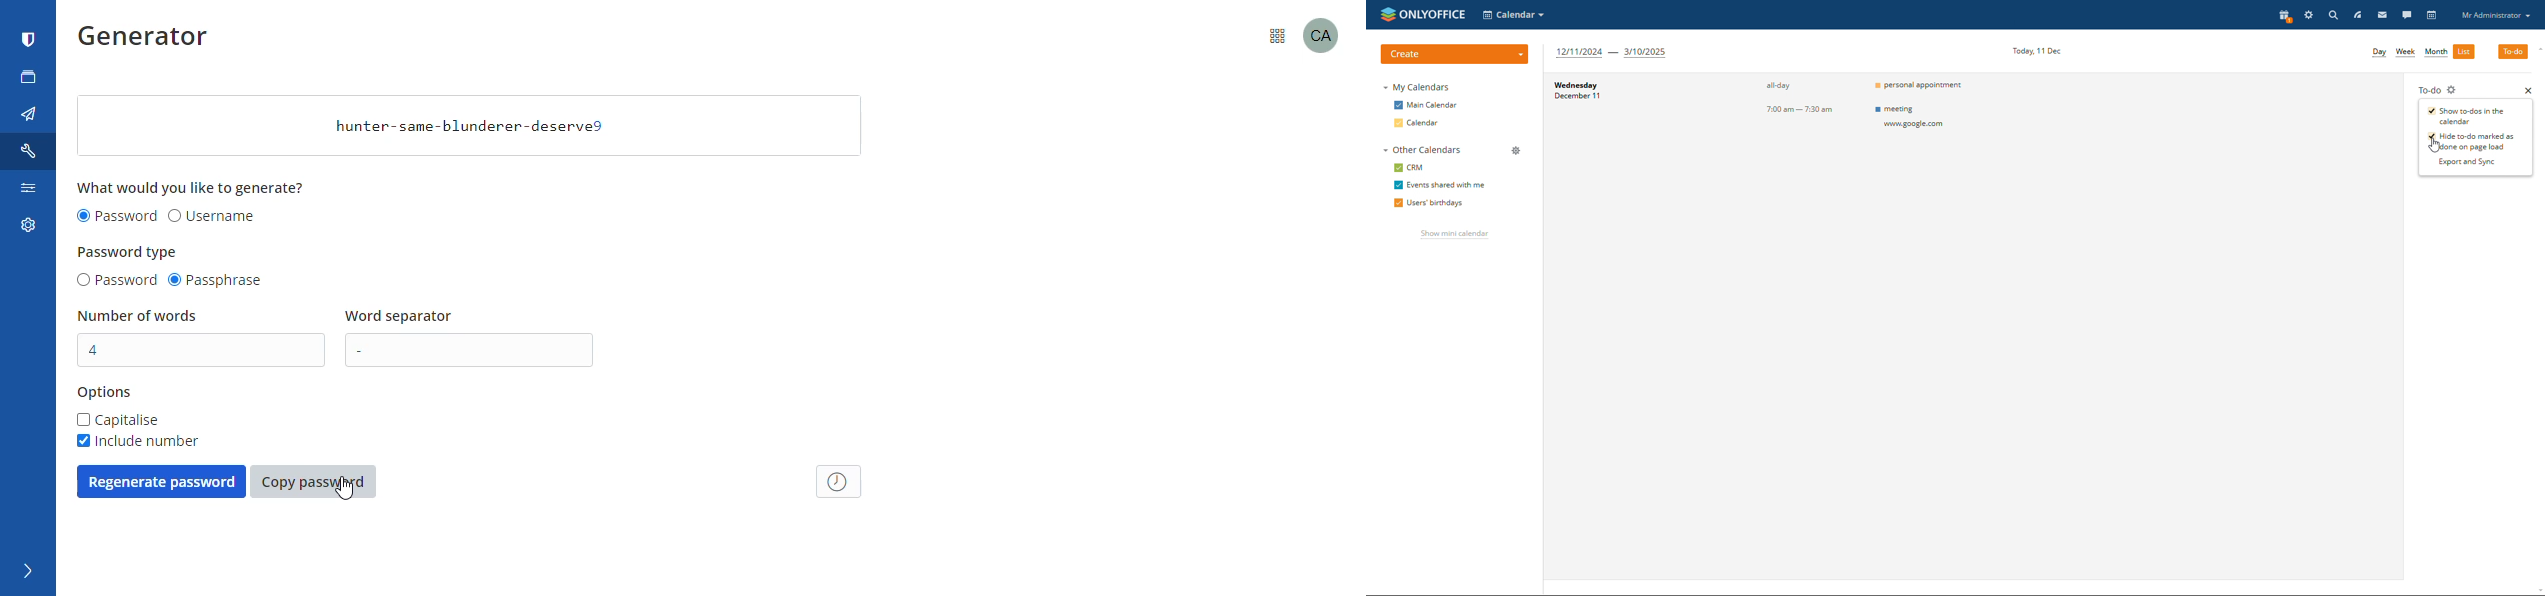 This screenshot has height=616, width=2548. What do you see at coordinates (2467, 116) in the screenshot?
I see `show to-dos in the calendar` at bounding box center [2467, 116].